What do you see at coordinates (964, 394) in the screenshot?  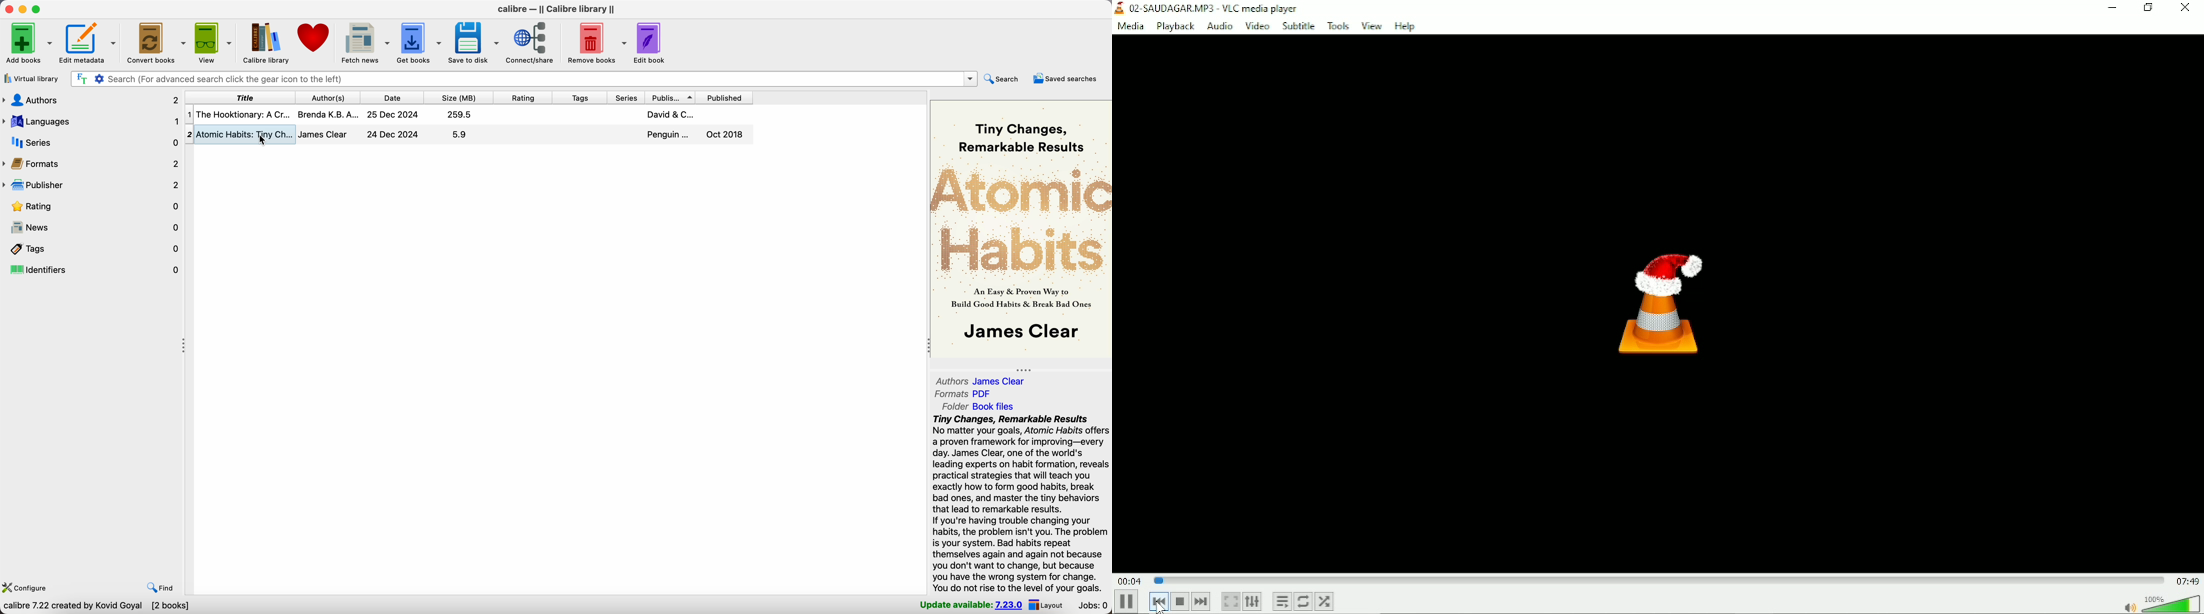 I see `formats PDF` at bounding box center [964, 394].